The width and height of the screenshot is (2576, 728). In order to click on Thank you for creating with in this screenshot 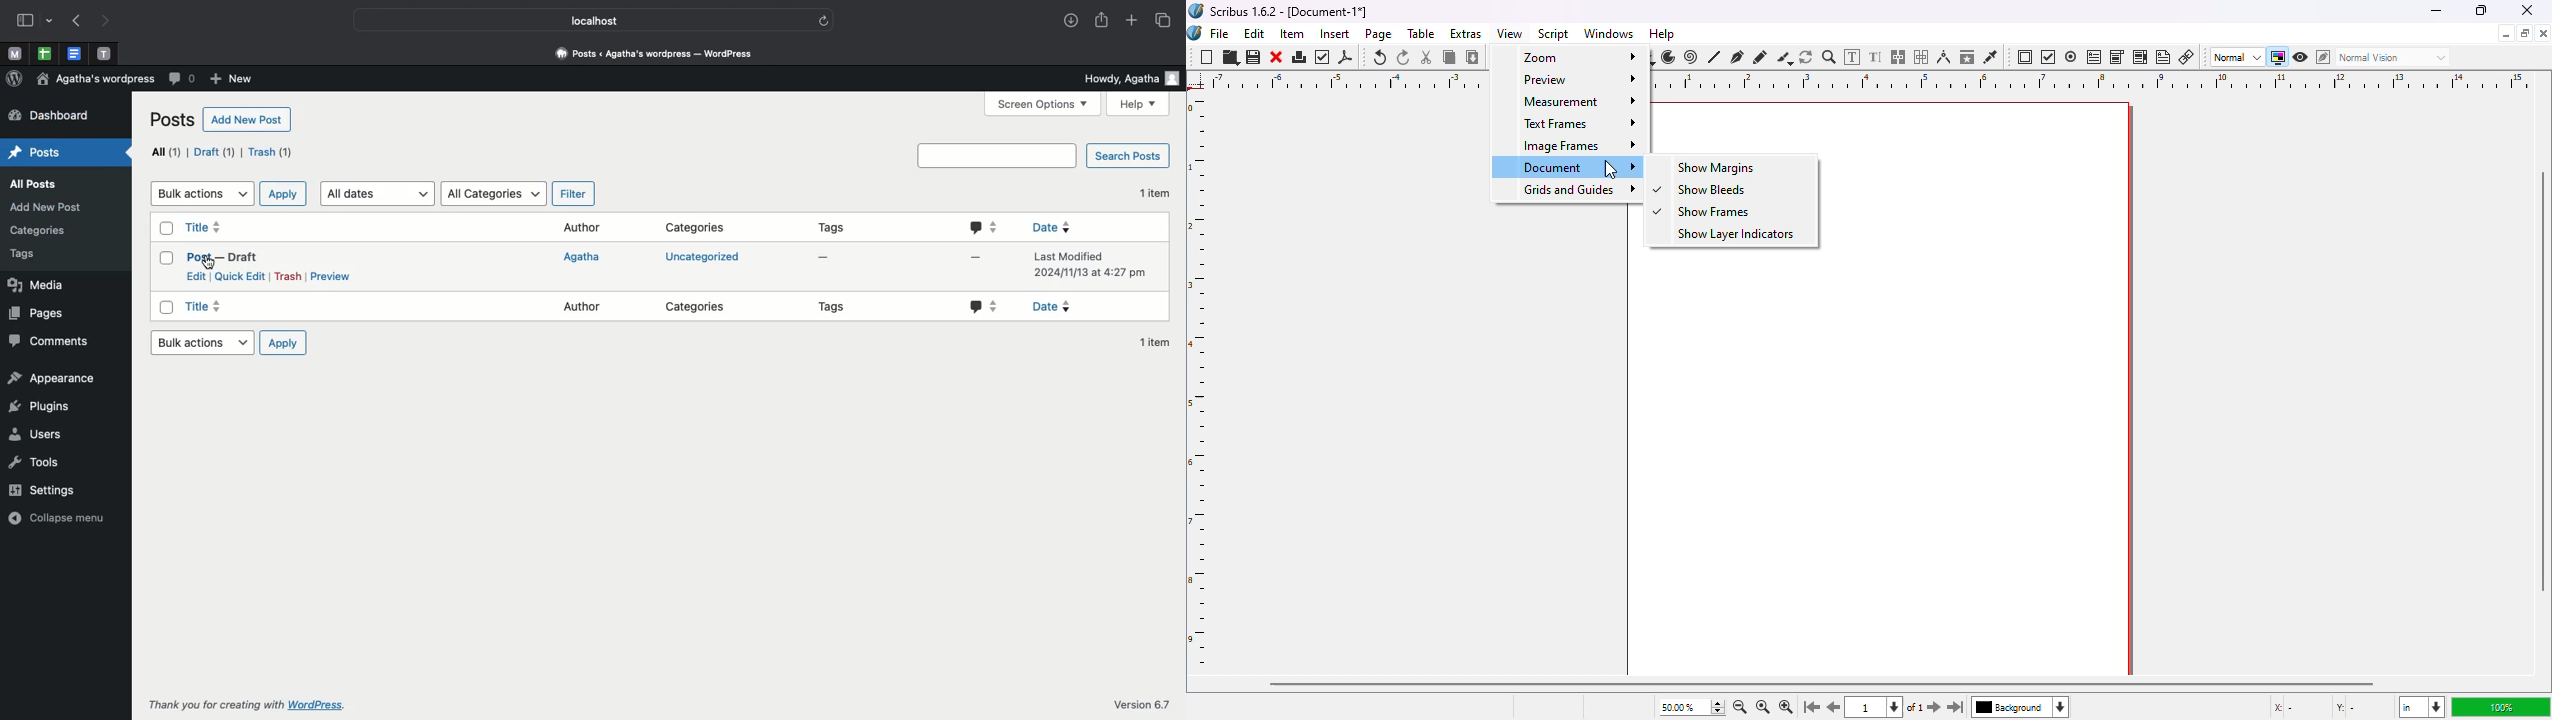, I will do `click(216, 706)`.